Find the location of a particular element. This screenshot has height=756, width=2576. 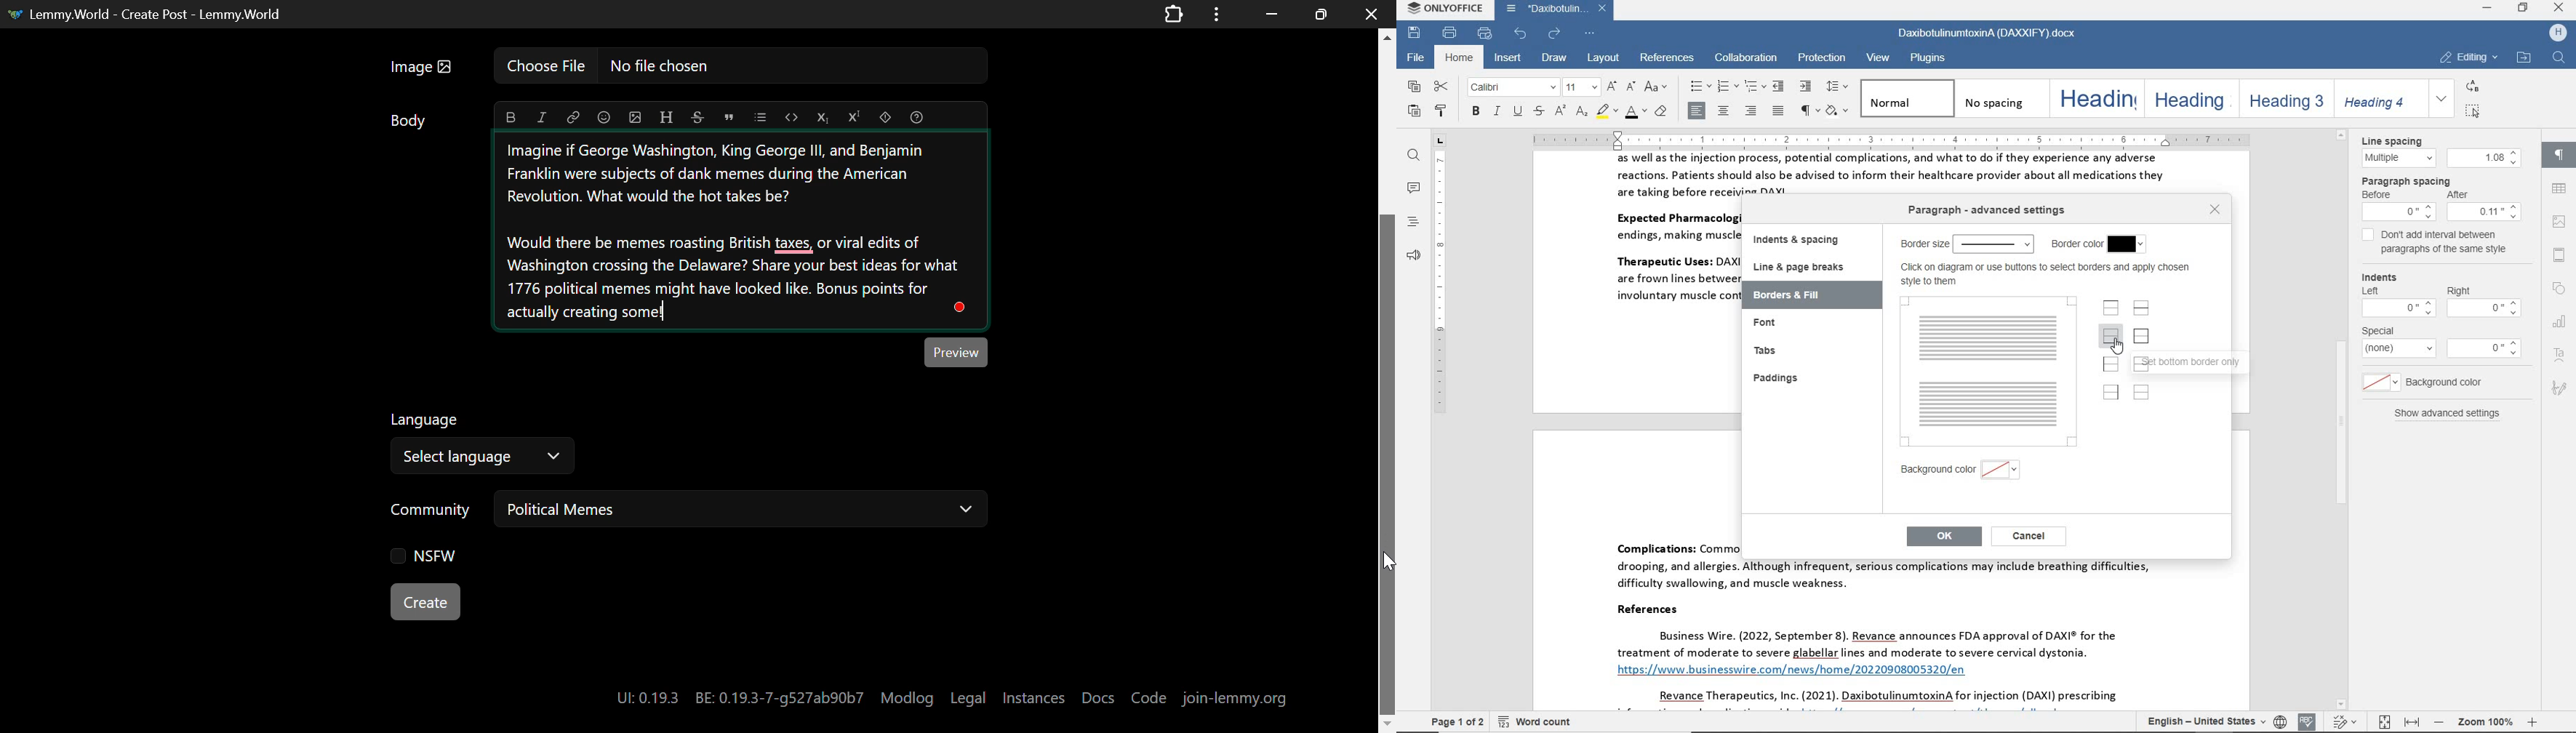

Minimize Window is located at coordinates (1319, 15).